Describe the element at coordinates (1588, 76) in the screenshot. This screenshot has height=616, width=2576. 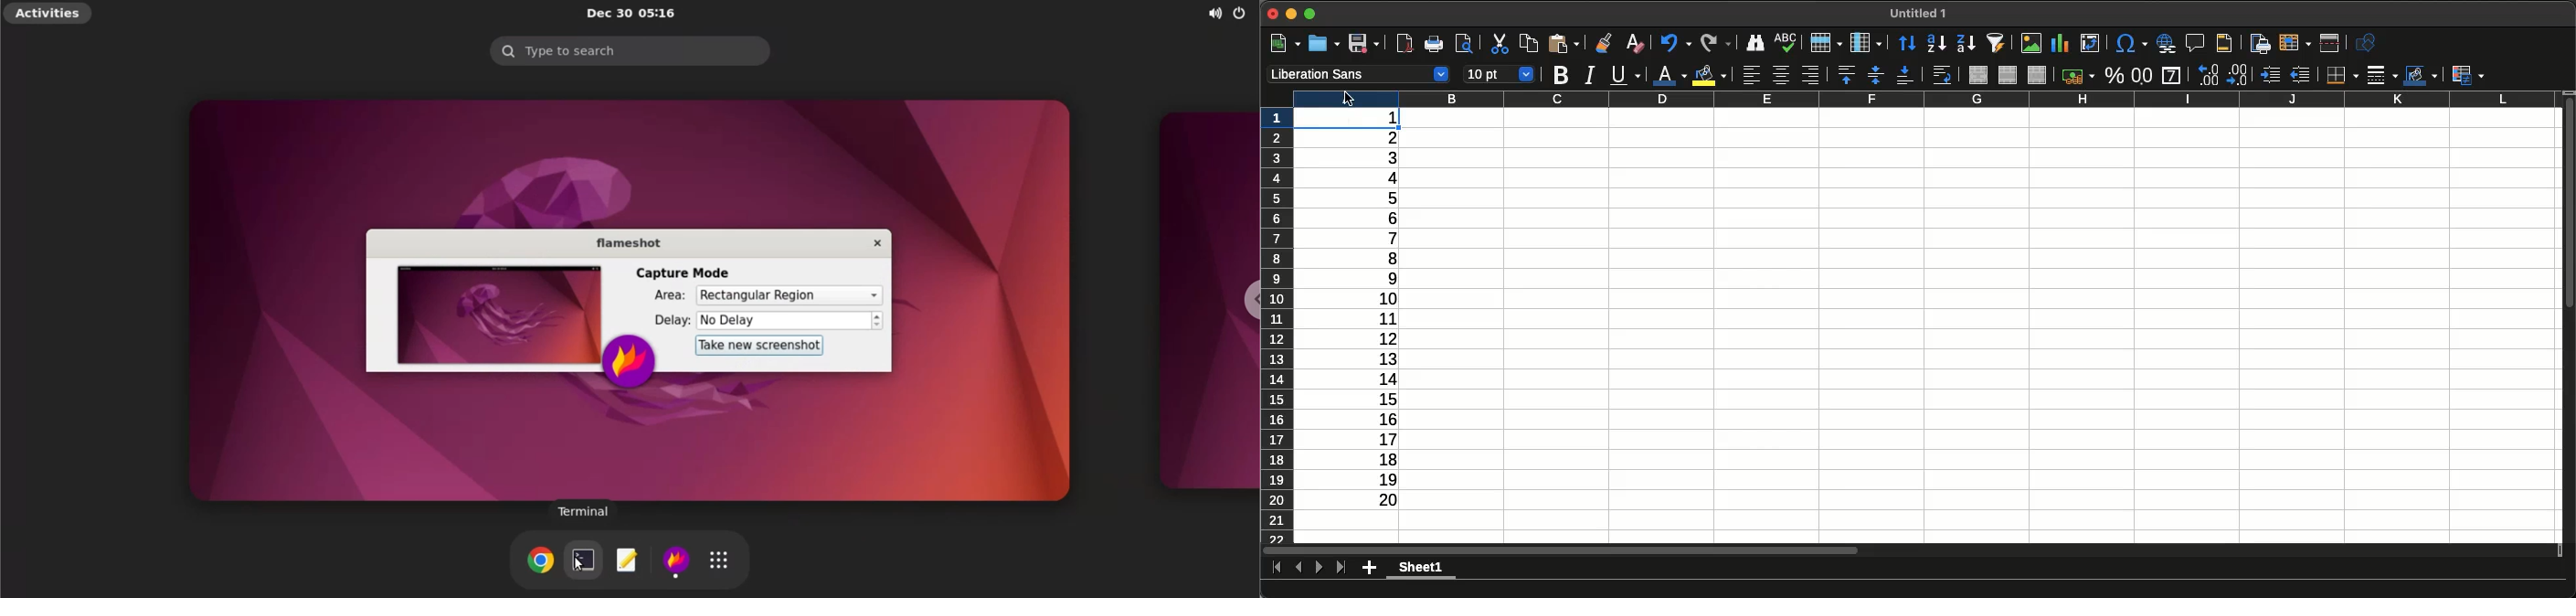
I see `Italics` at that location.